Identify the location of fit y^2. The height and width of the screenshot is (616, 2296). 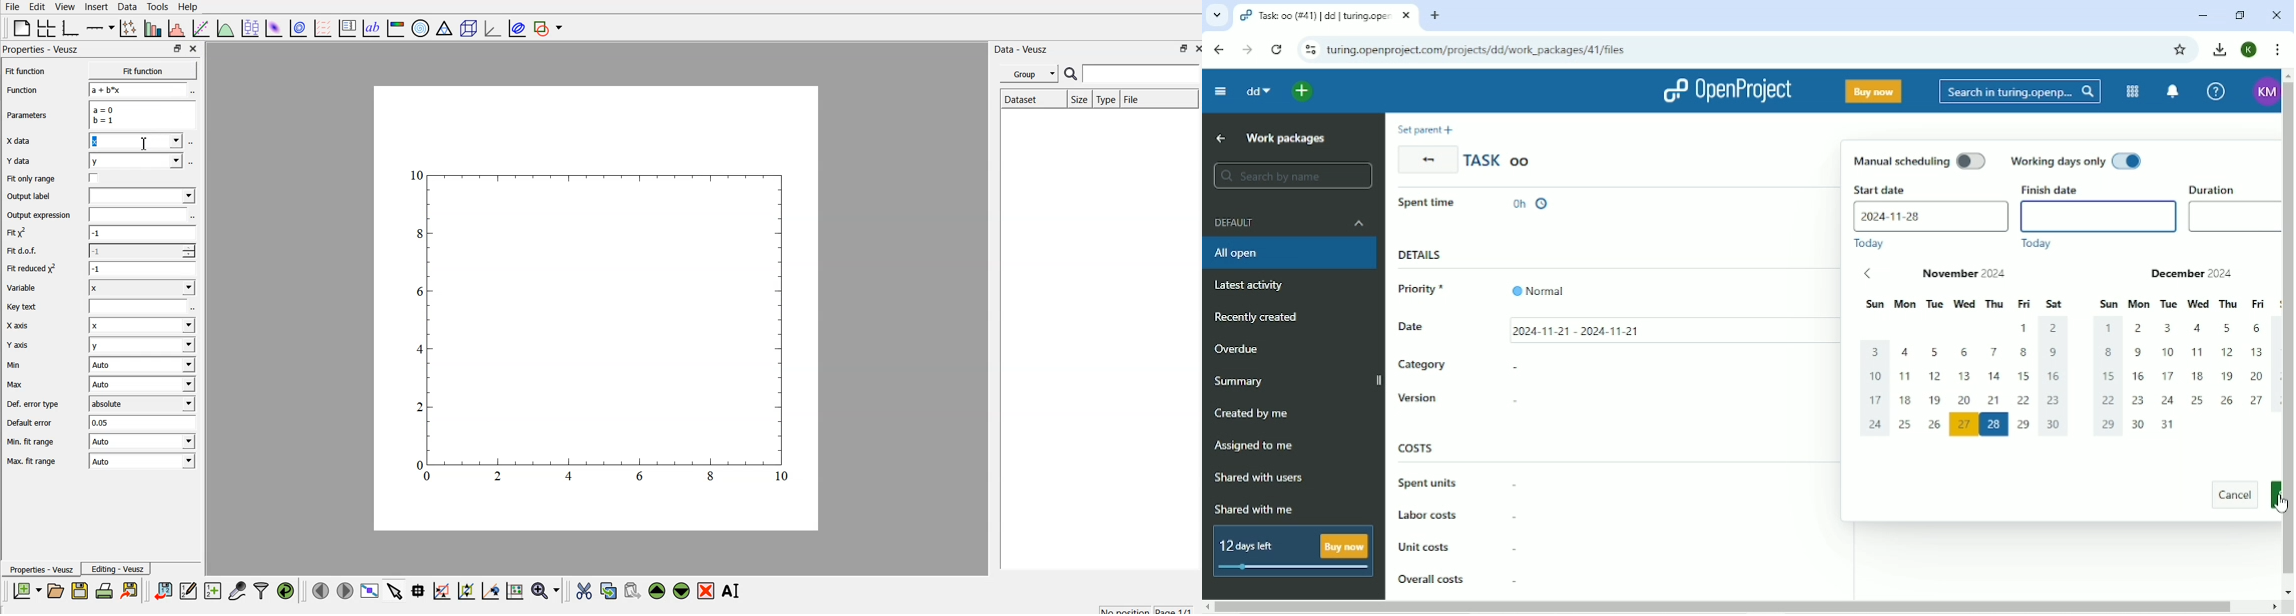
(30, 234).